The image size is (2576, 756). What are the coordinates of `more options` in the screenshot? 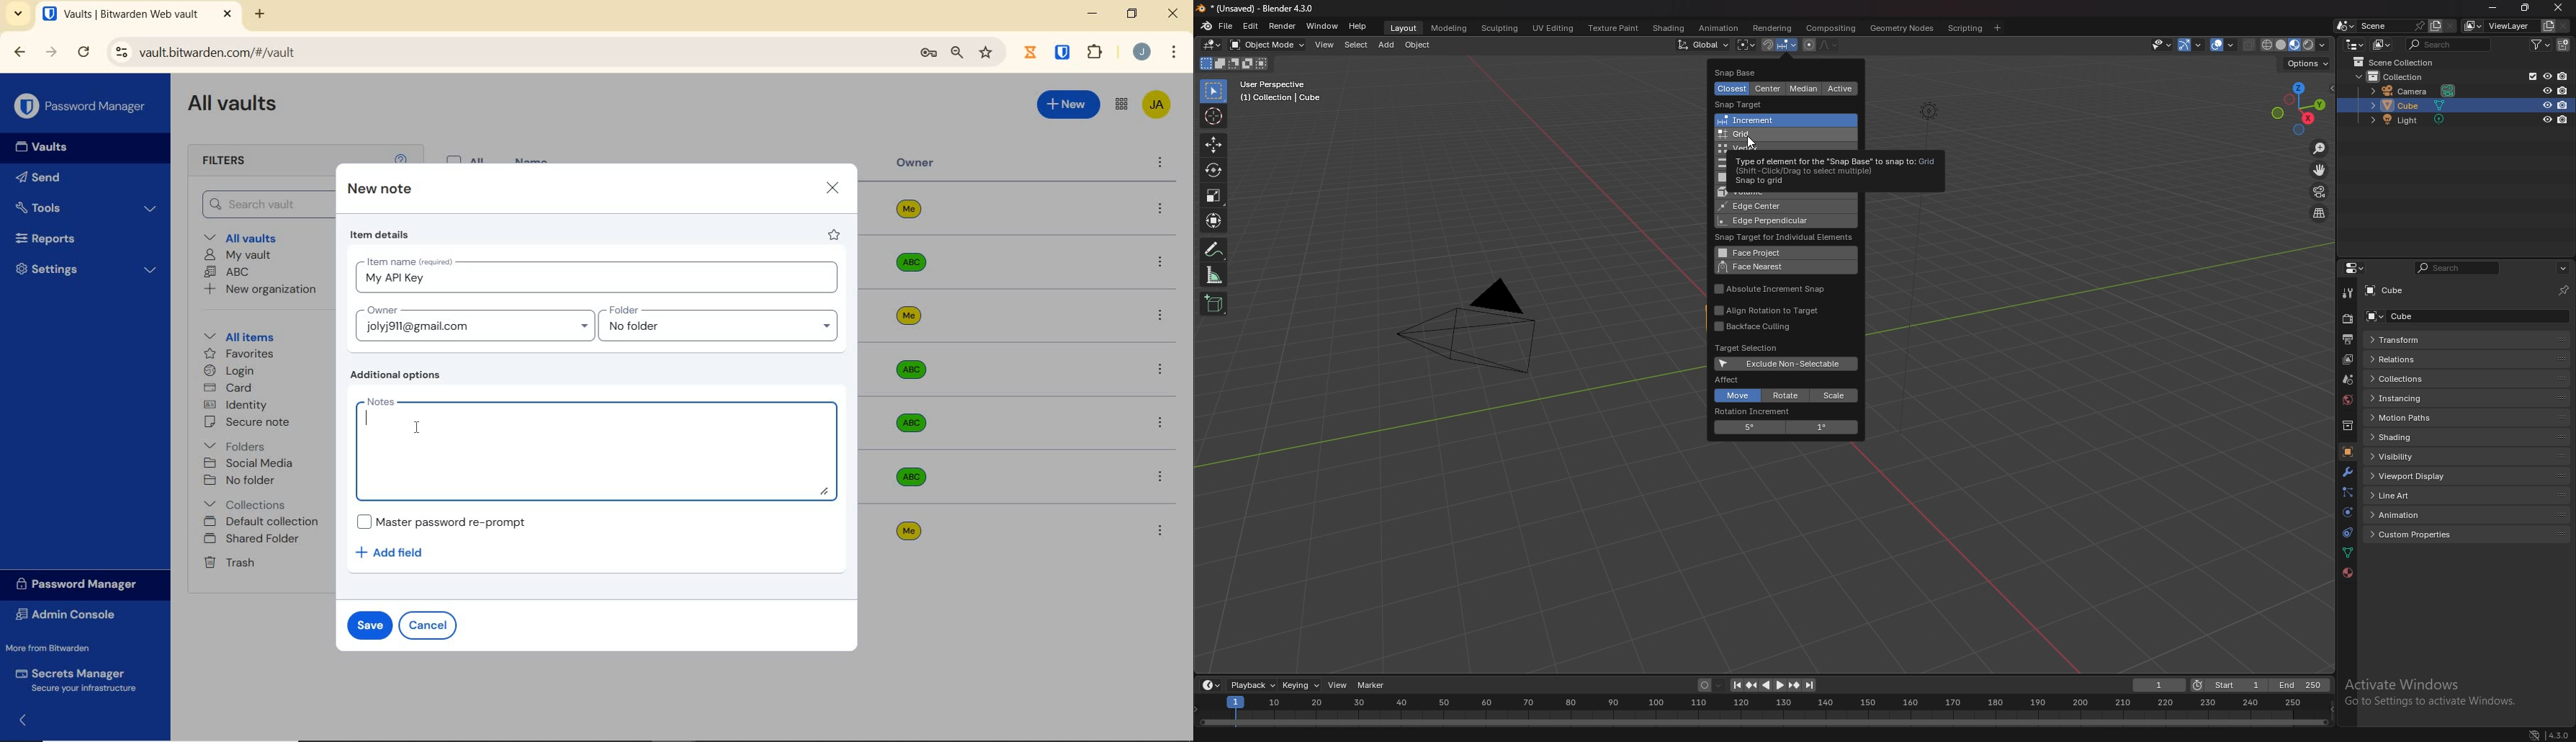 It's located at (1162, 423).